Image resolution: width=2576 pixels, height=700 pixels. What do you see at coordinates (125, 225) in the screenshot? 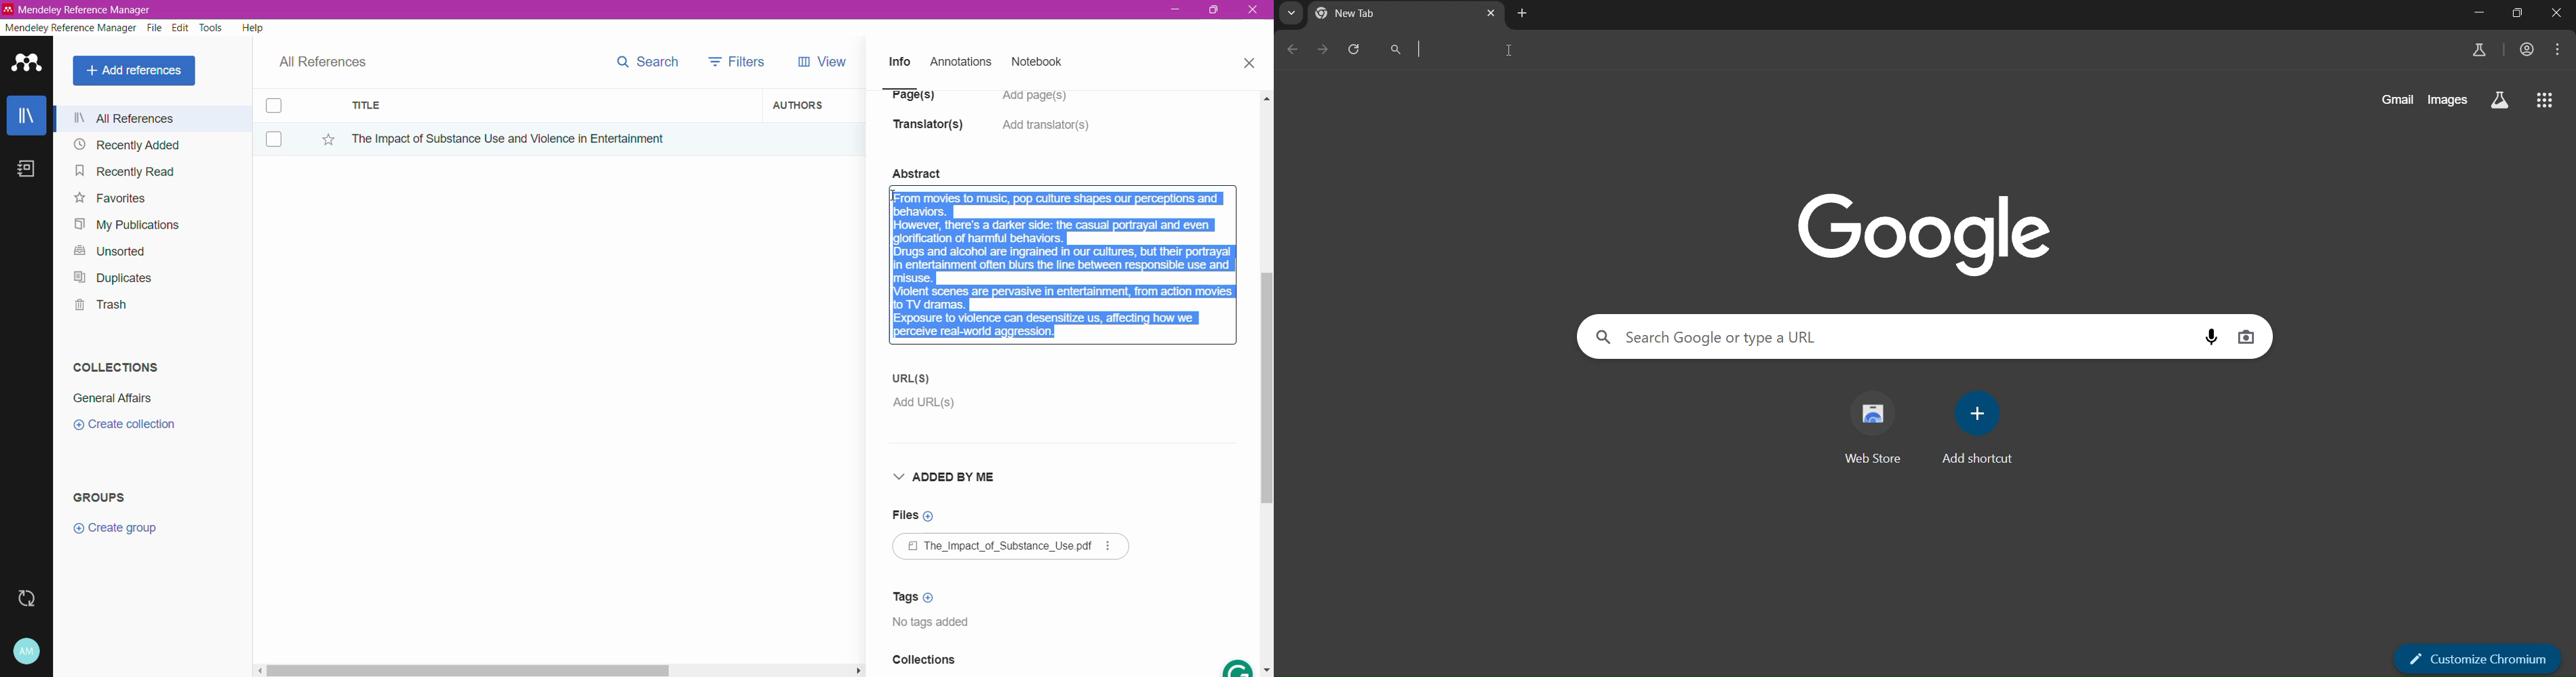
I see `My Publications` at bounding box center [125, 225].